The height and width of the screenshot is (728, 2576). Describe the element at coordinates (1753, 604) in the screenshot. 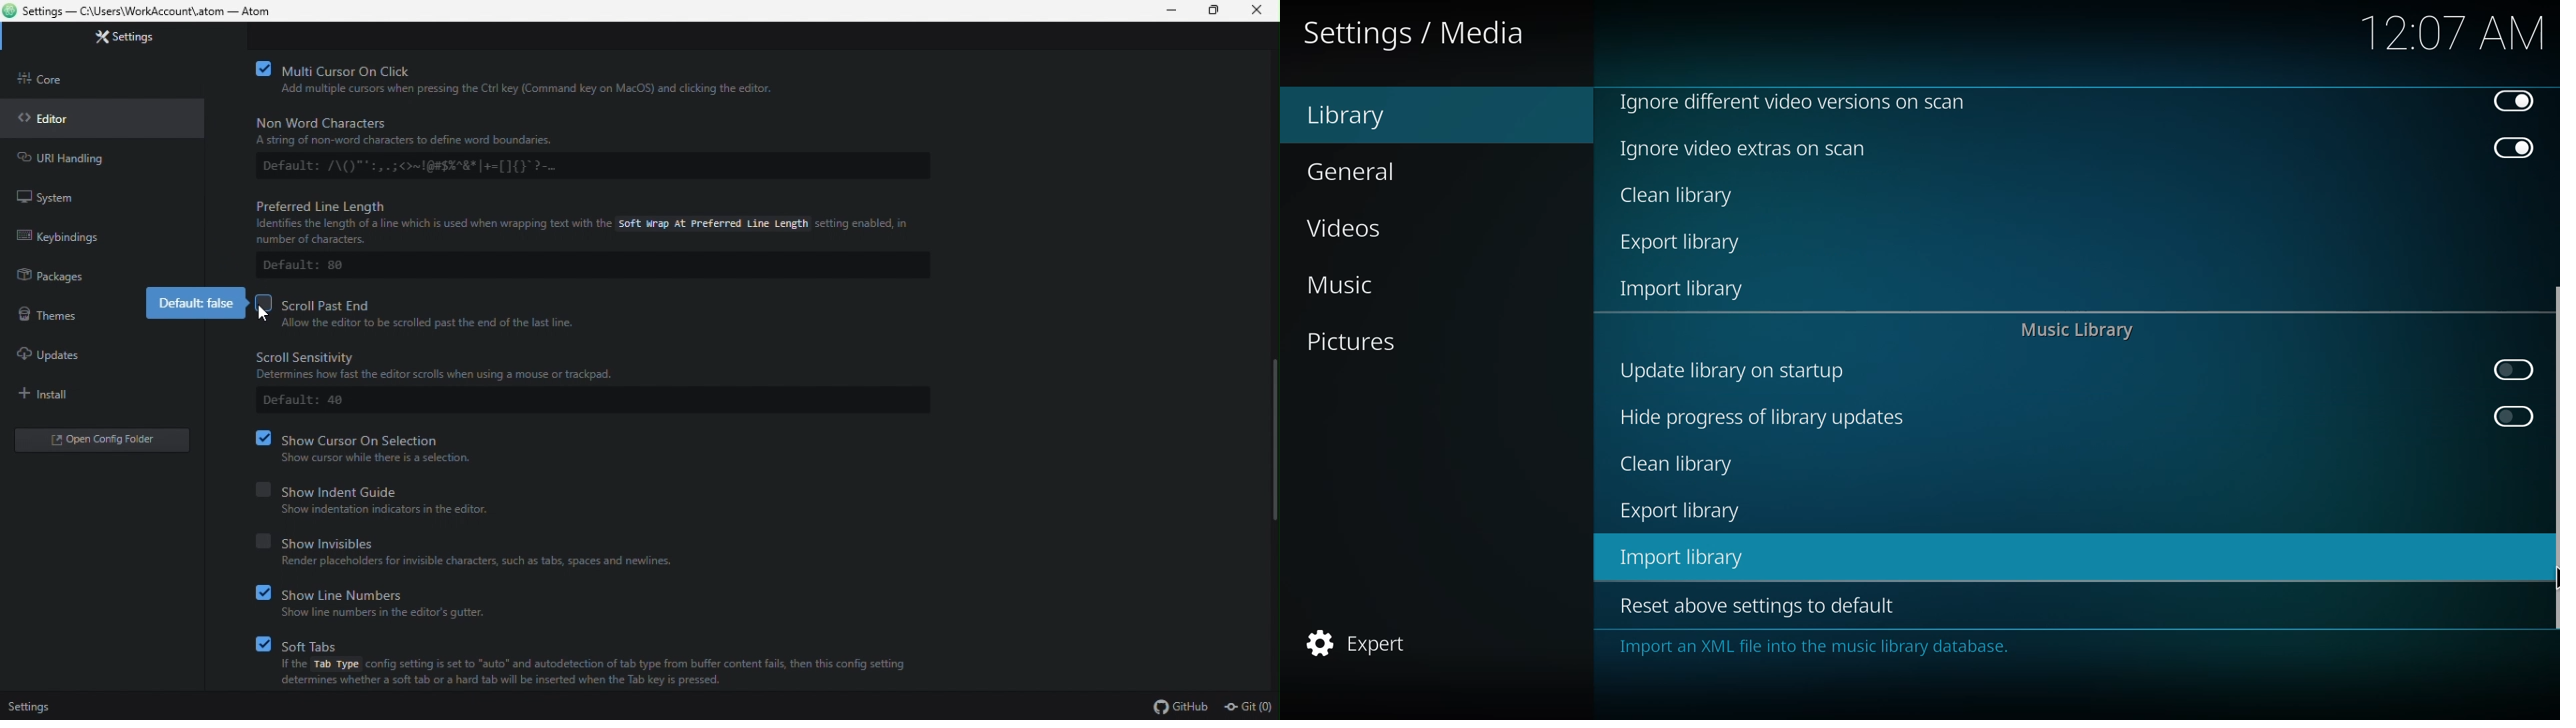

I see `reset above settings` at that location.